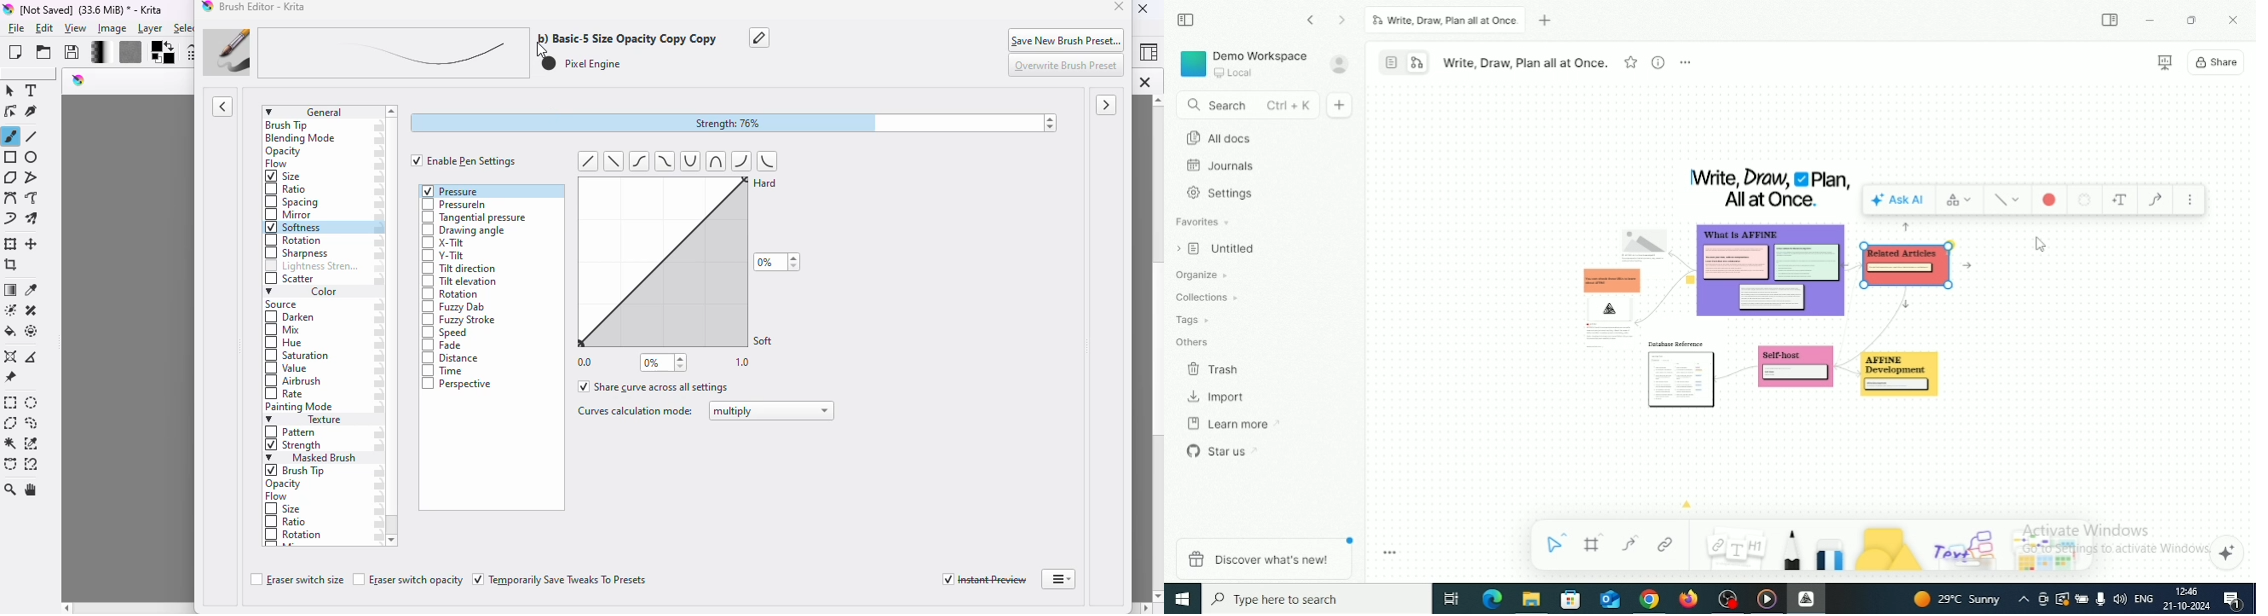  I want to click on vertical scroll bar, so click(393, 525).